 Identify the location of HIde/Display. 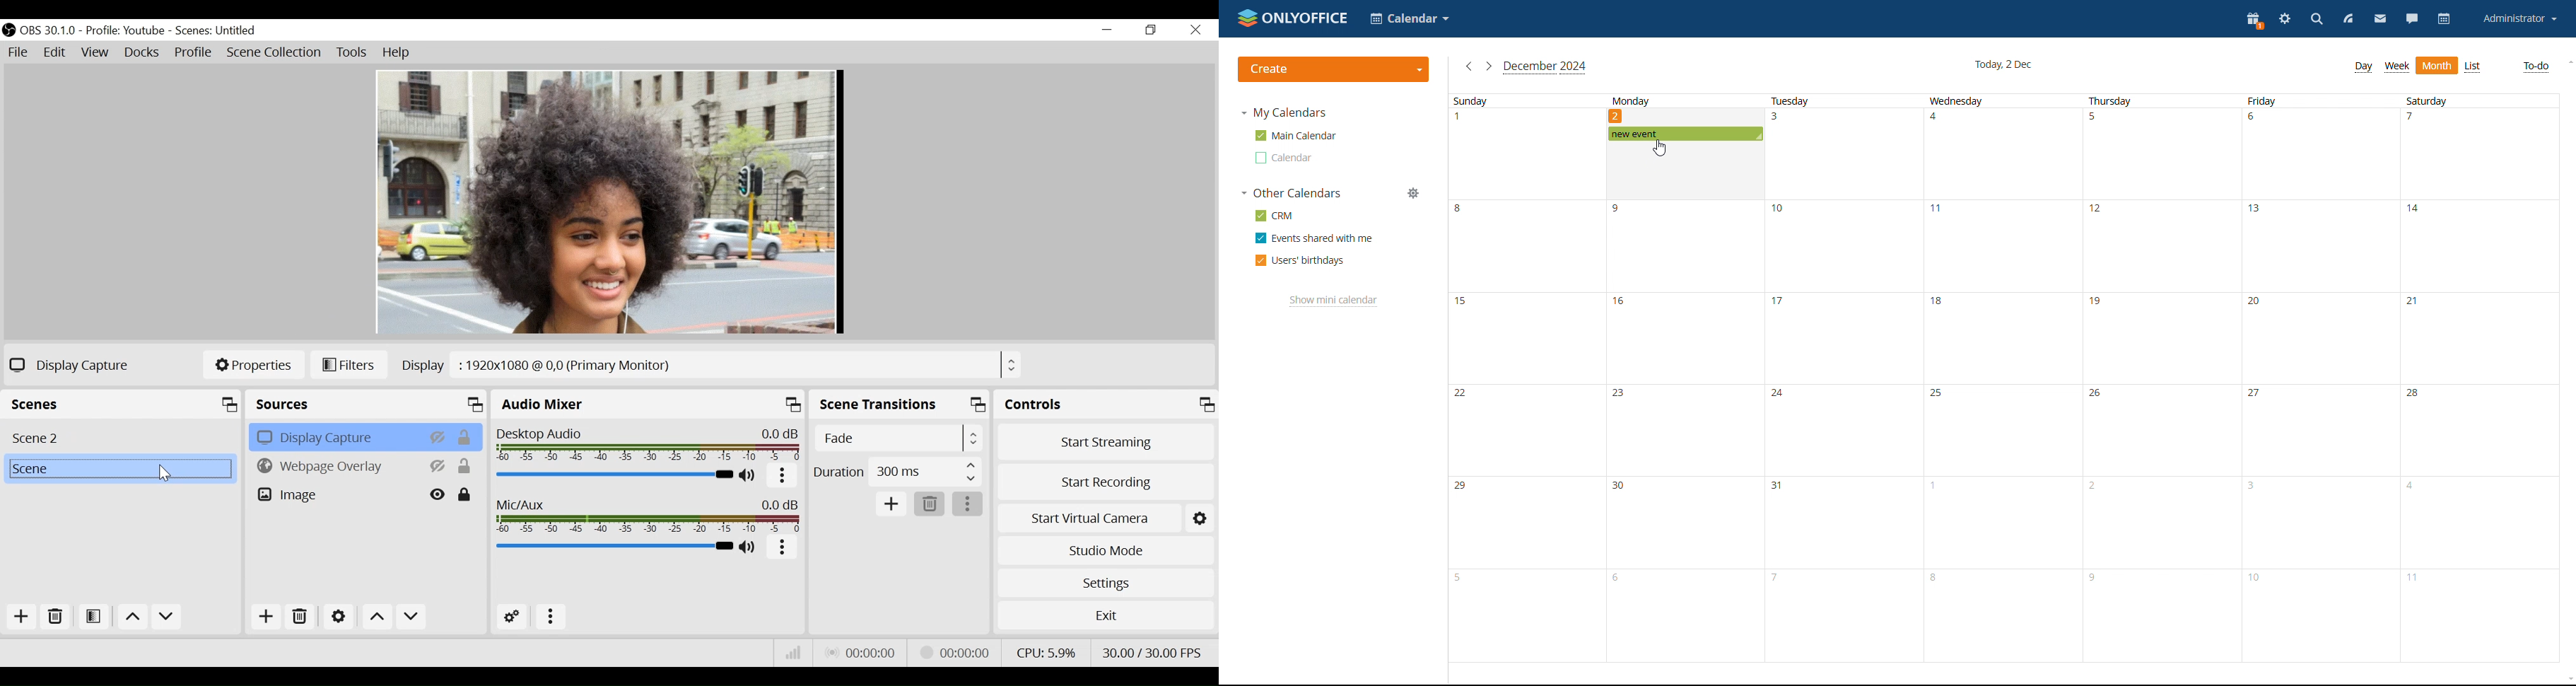
(439, 466).